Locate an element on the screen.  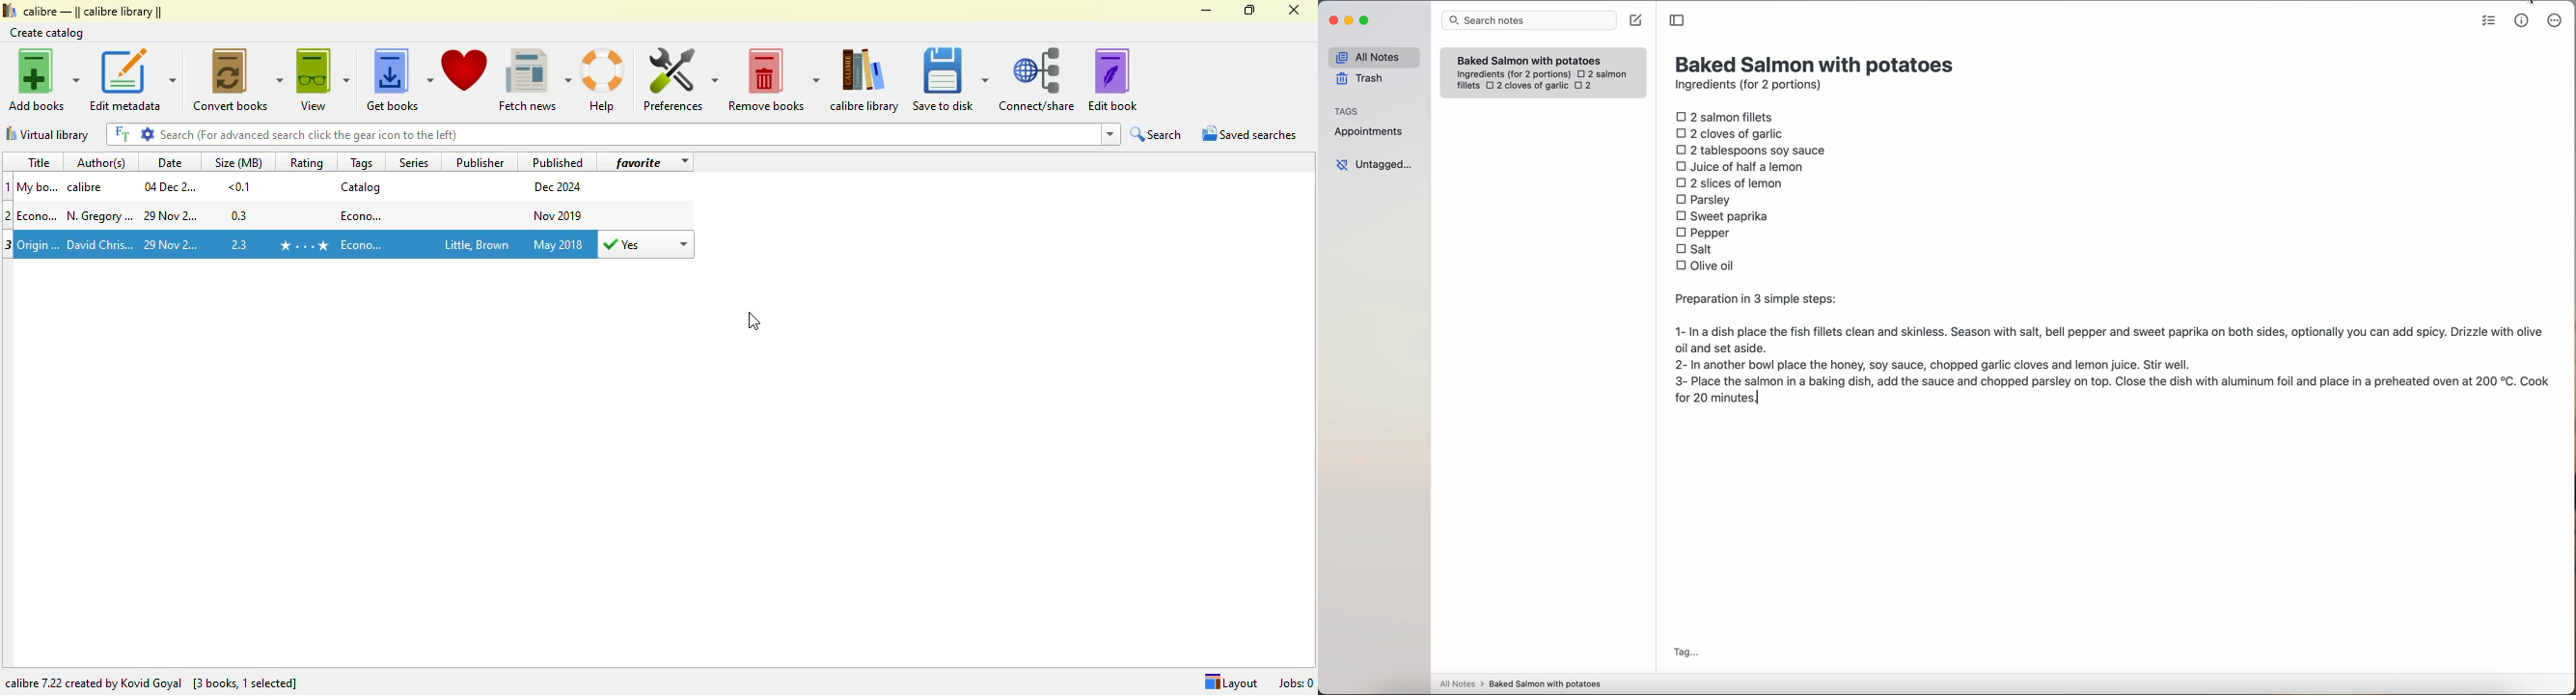
connect/share is located at coordinates (1037, 79).